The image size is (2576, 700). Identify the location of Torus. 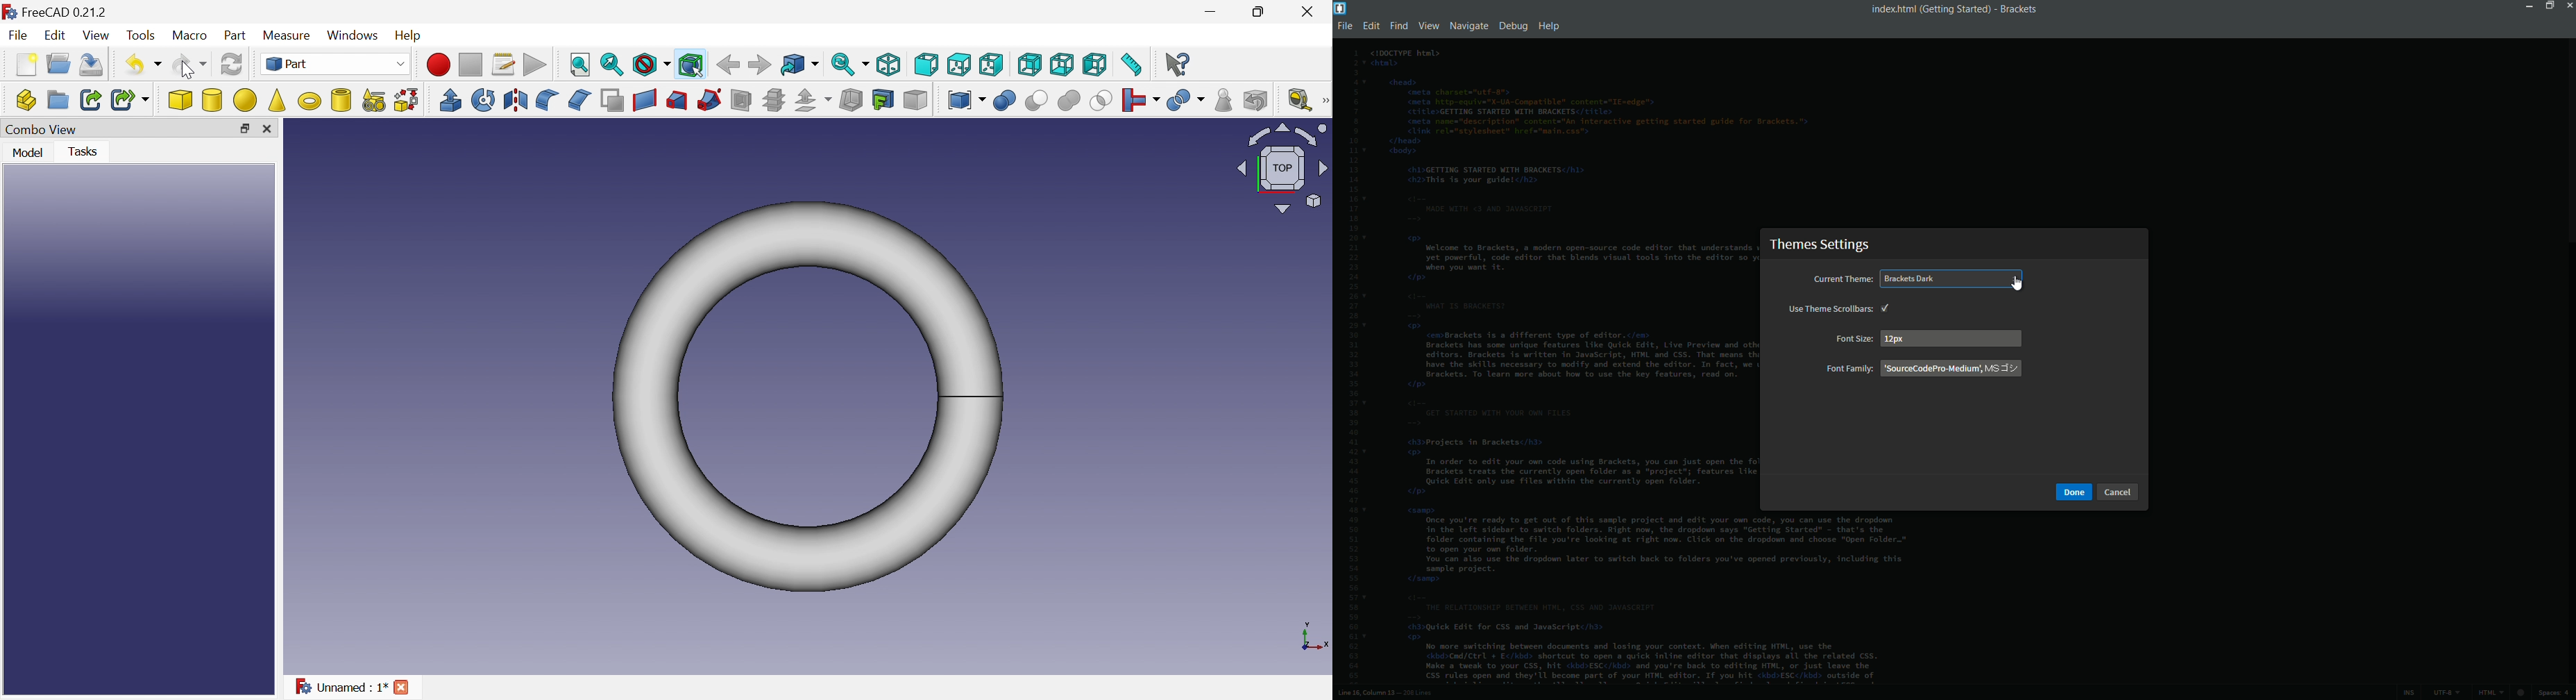
(310, 101).